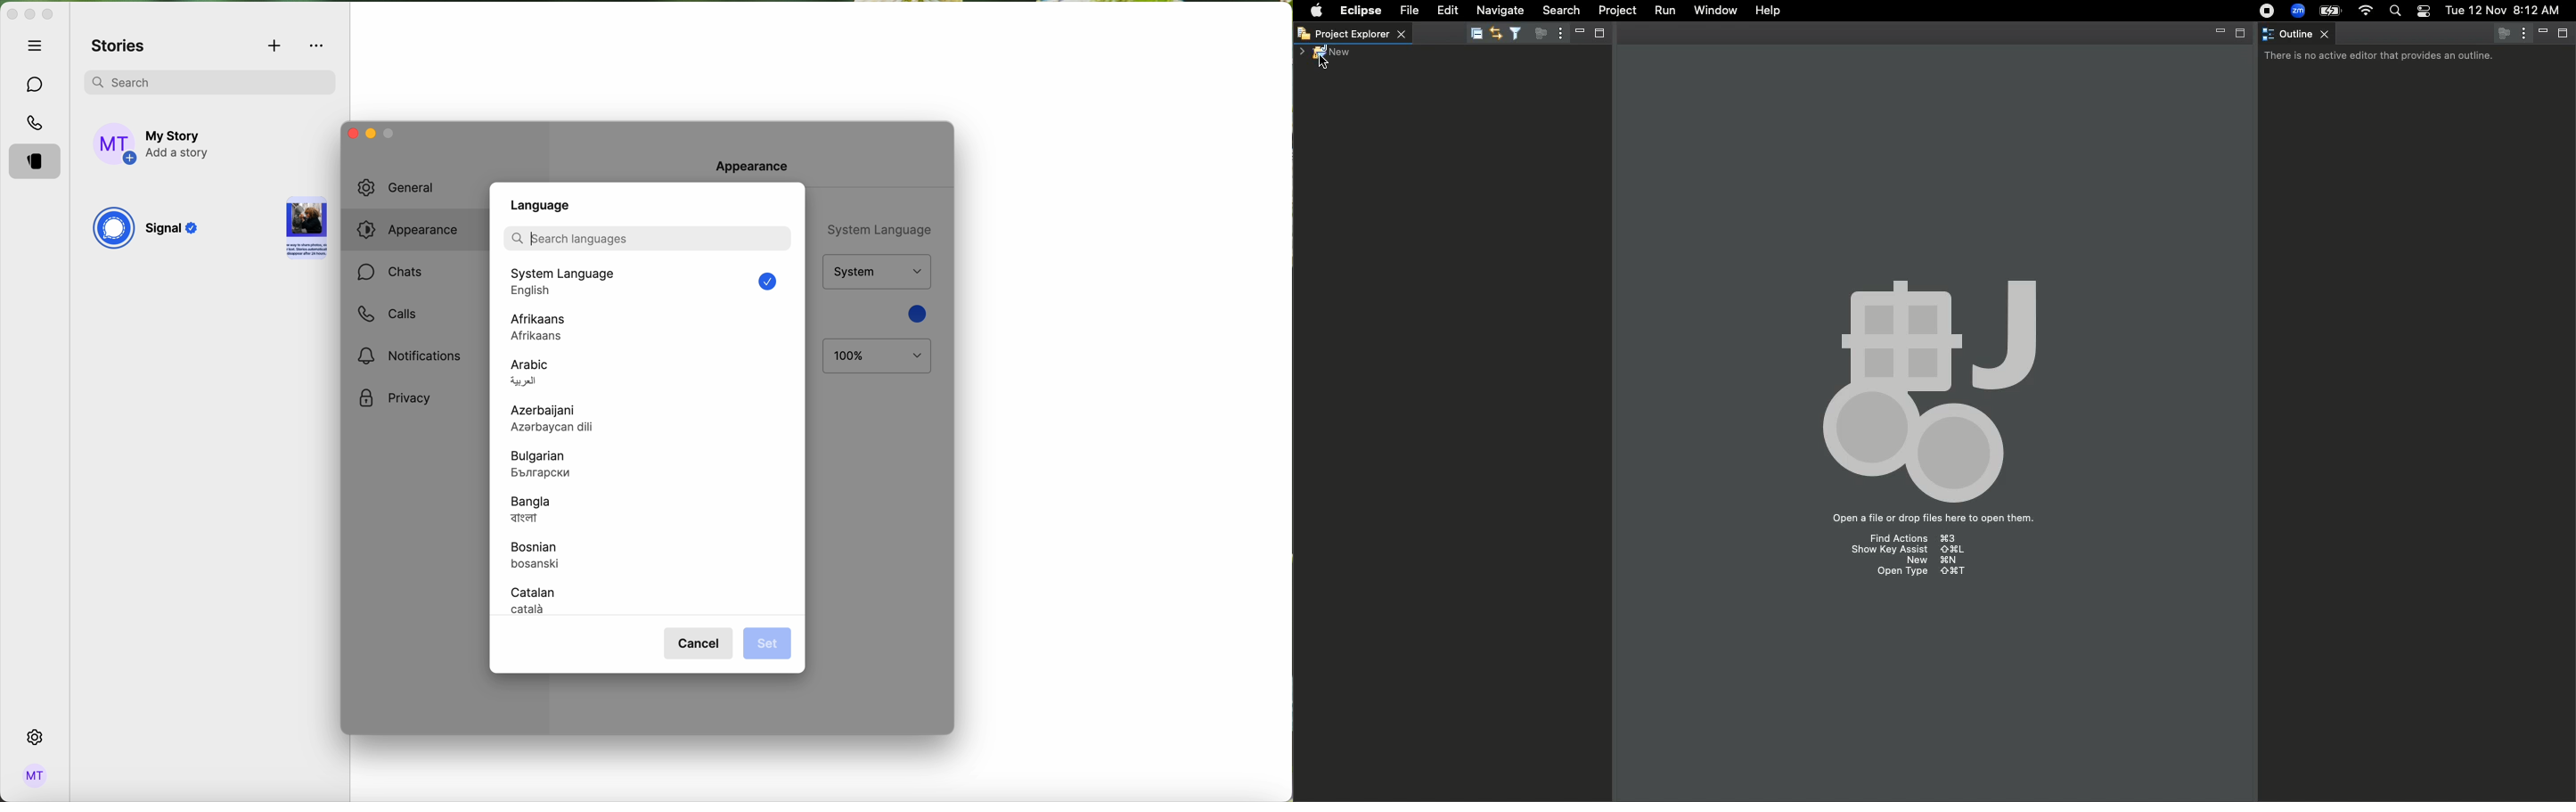 This screenshot has height=812, width=2576. I want to click on bangla, so click(532, 511).